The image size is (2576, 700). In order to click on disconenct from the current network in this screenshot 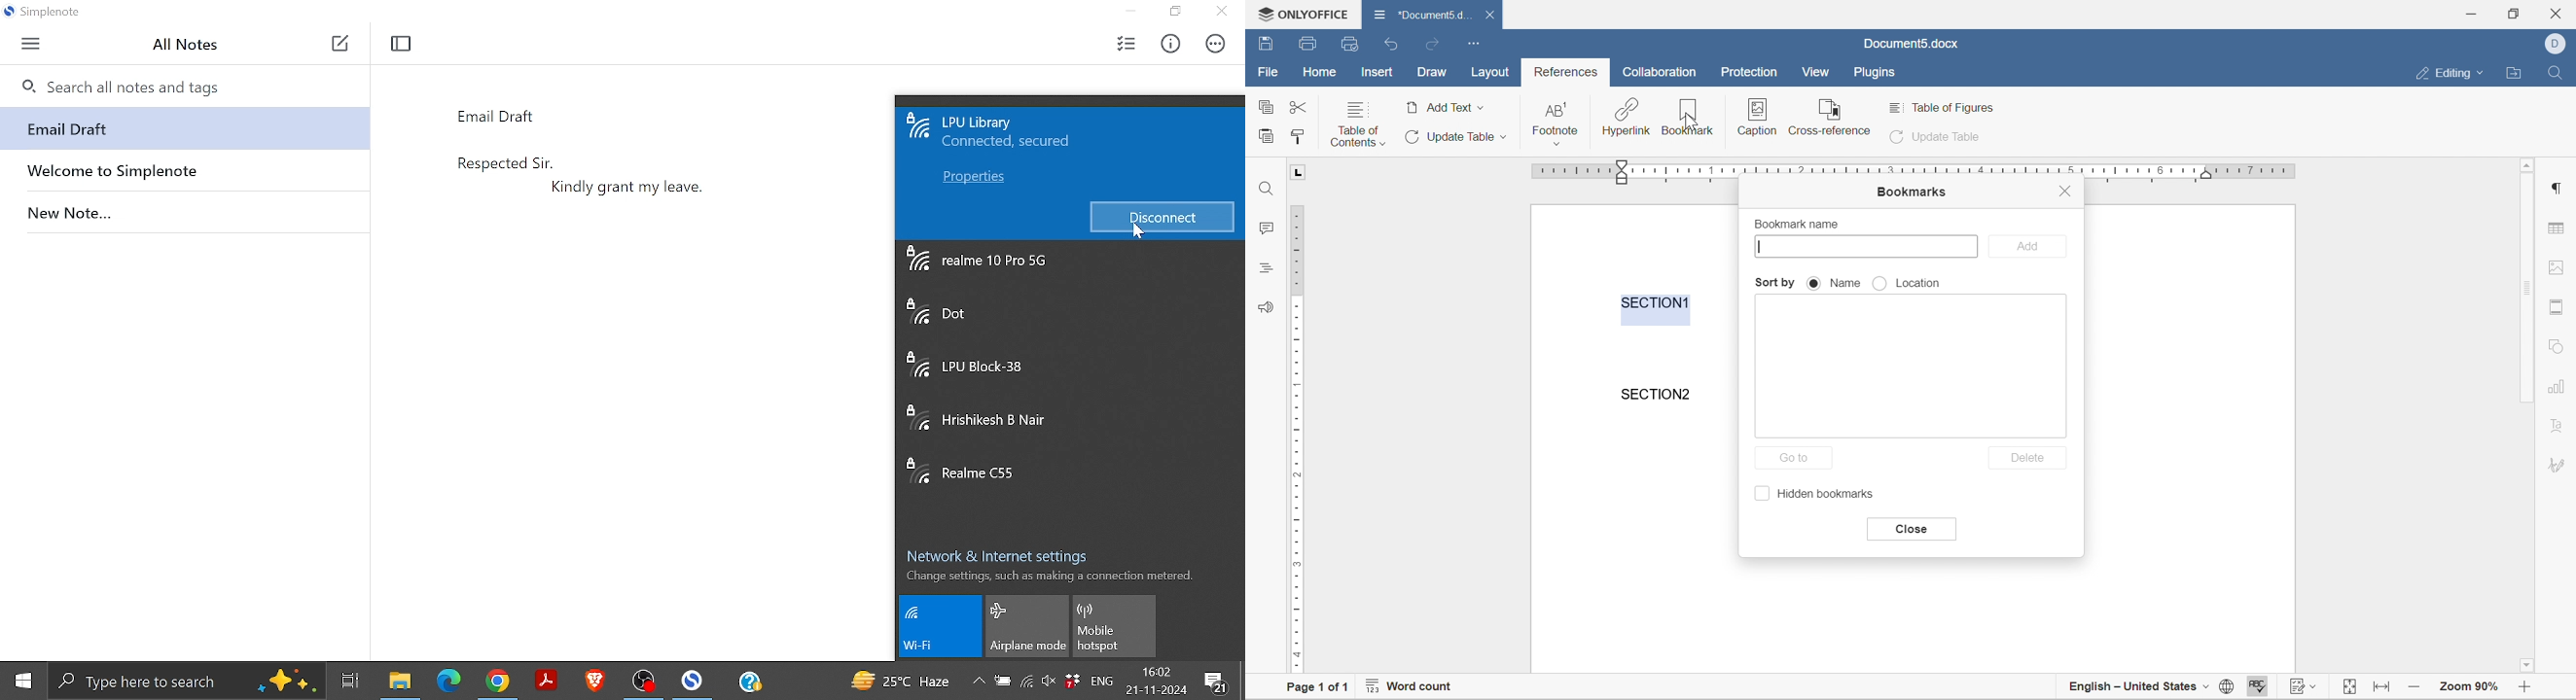, I will do `click(1162, 216)`.